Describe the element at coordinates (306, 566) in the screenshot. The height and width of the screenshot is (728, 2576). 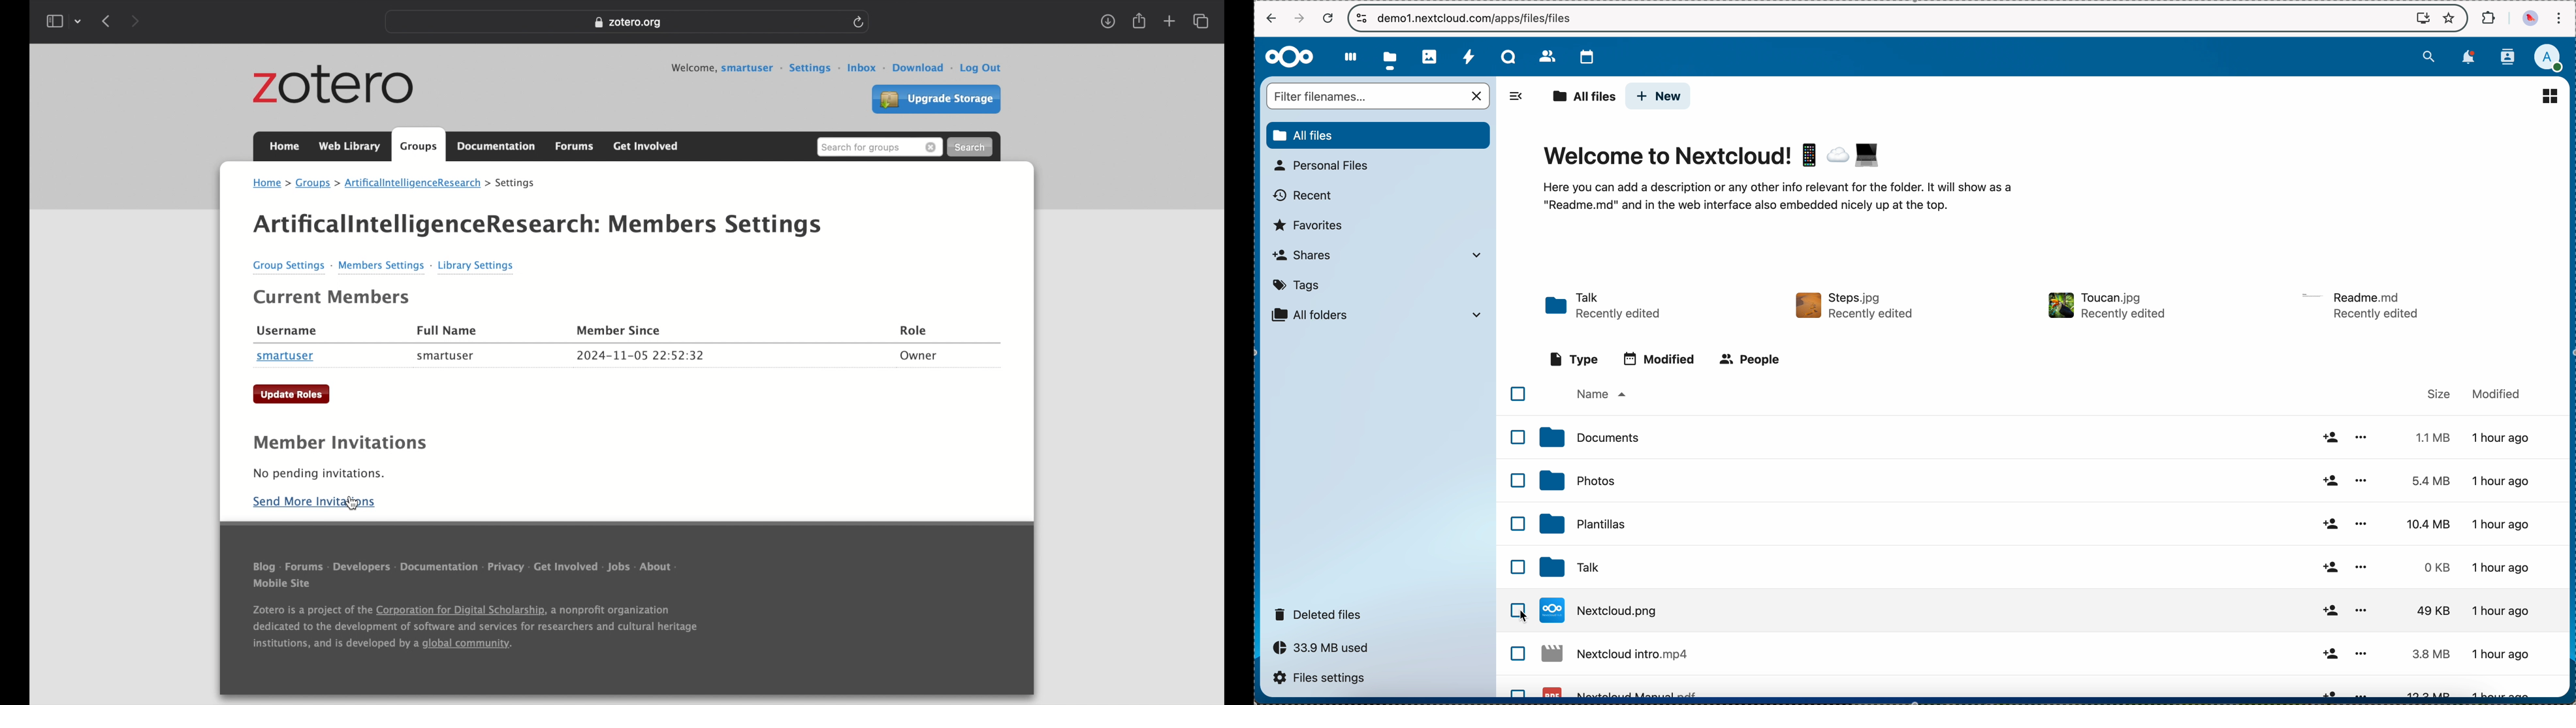
I see `forums` at that location.